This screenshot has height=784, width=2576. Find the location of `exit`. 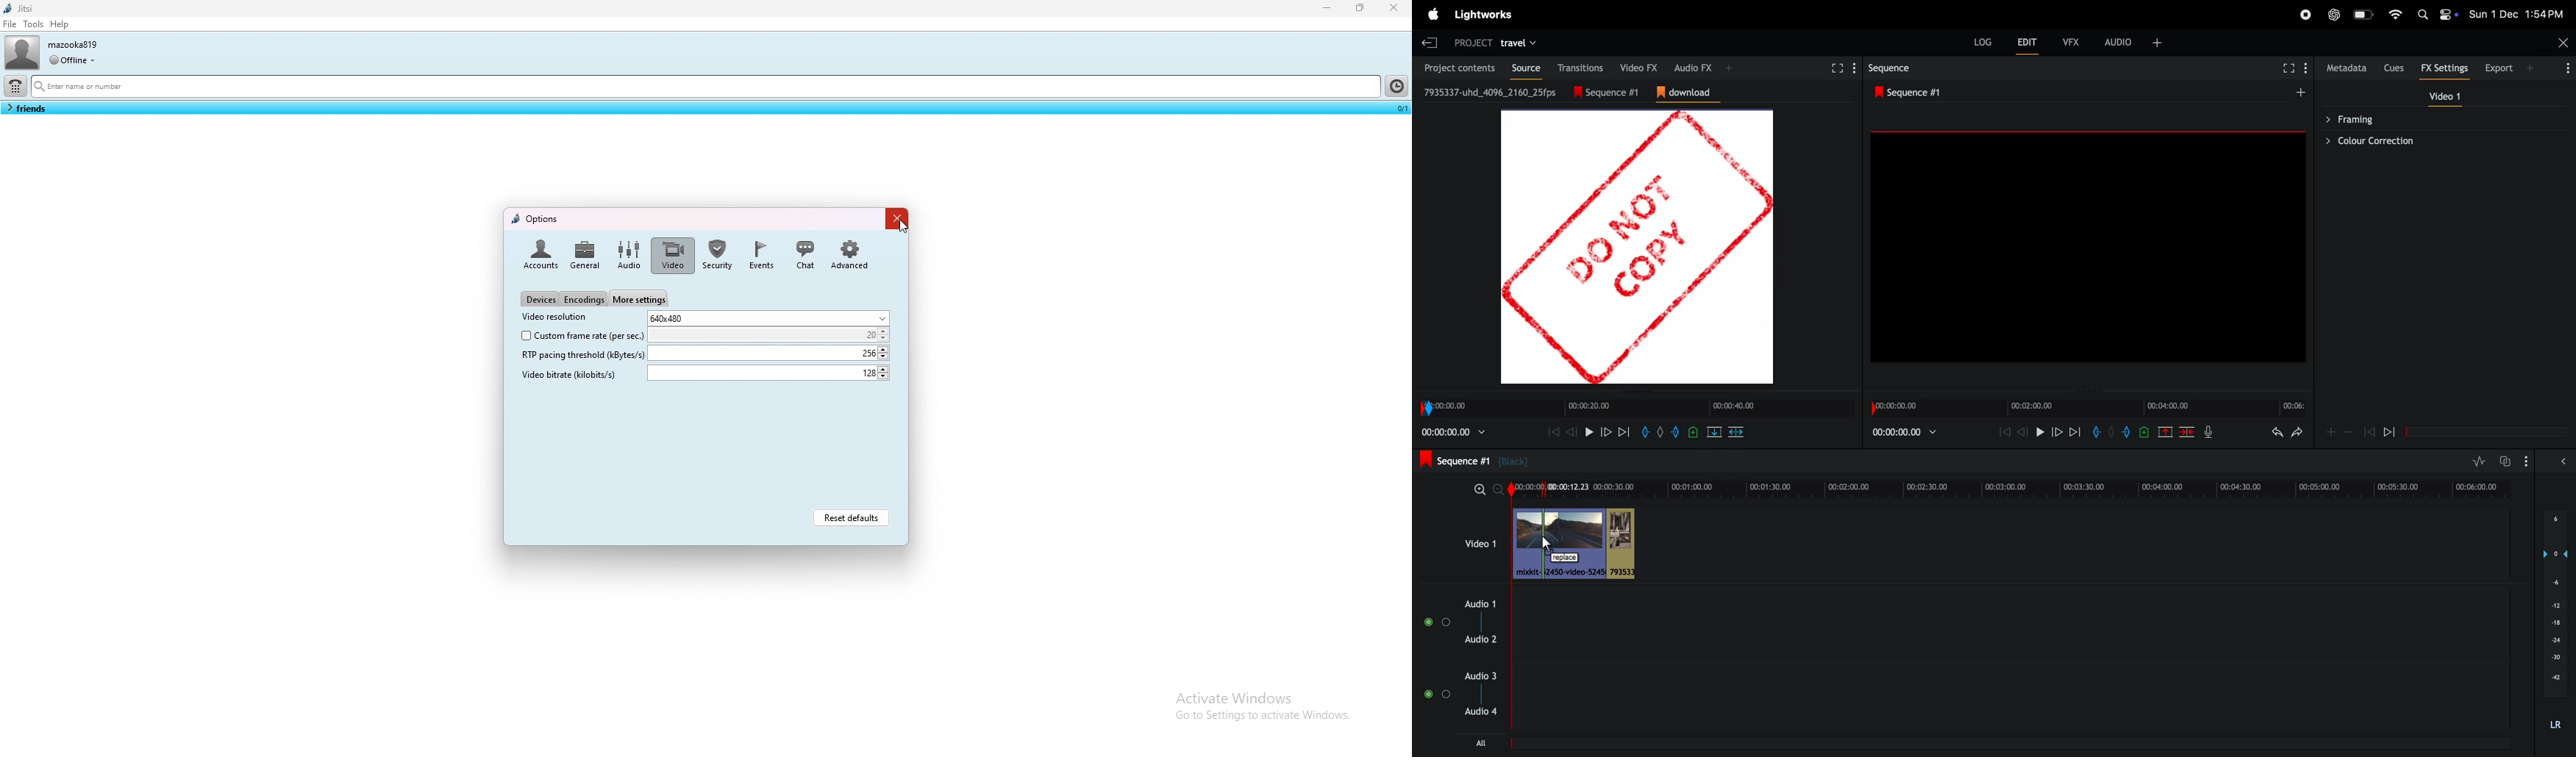

exit is located at coordinates (1430, 43).